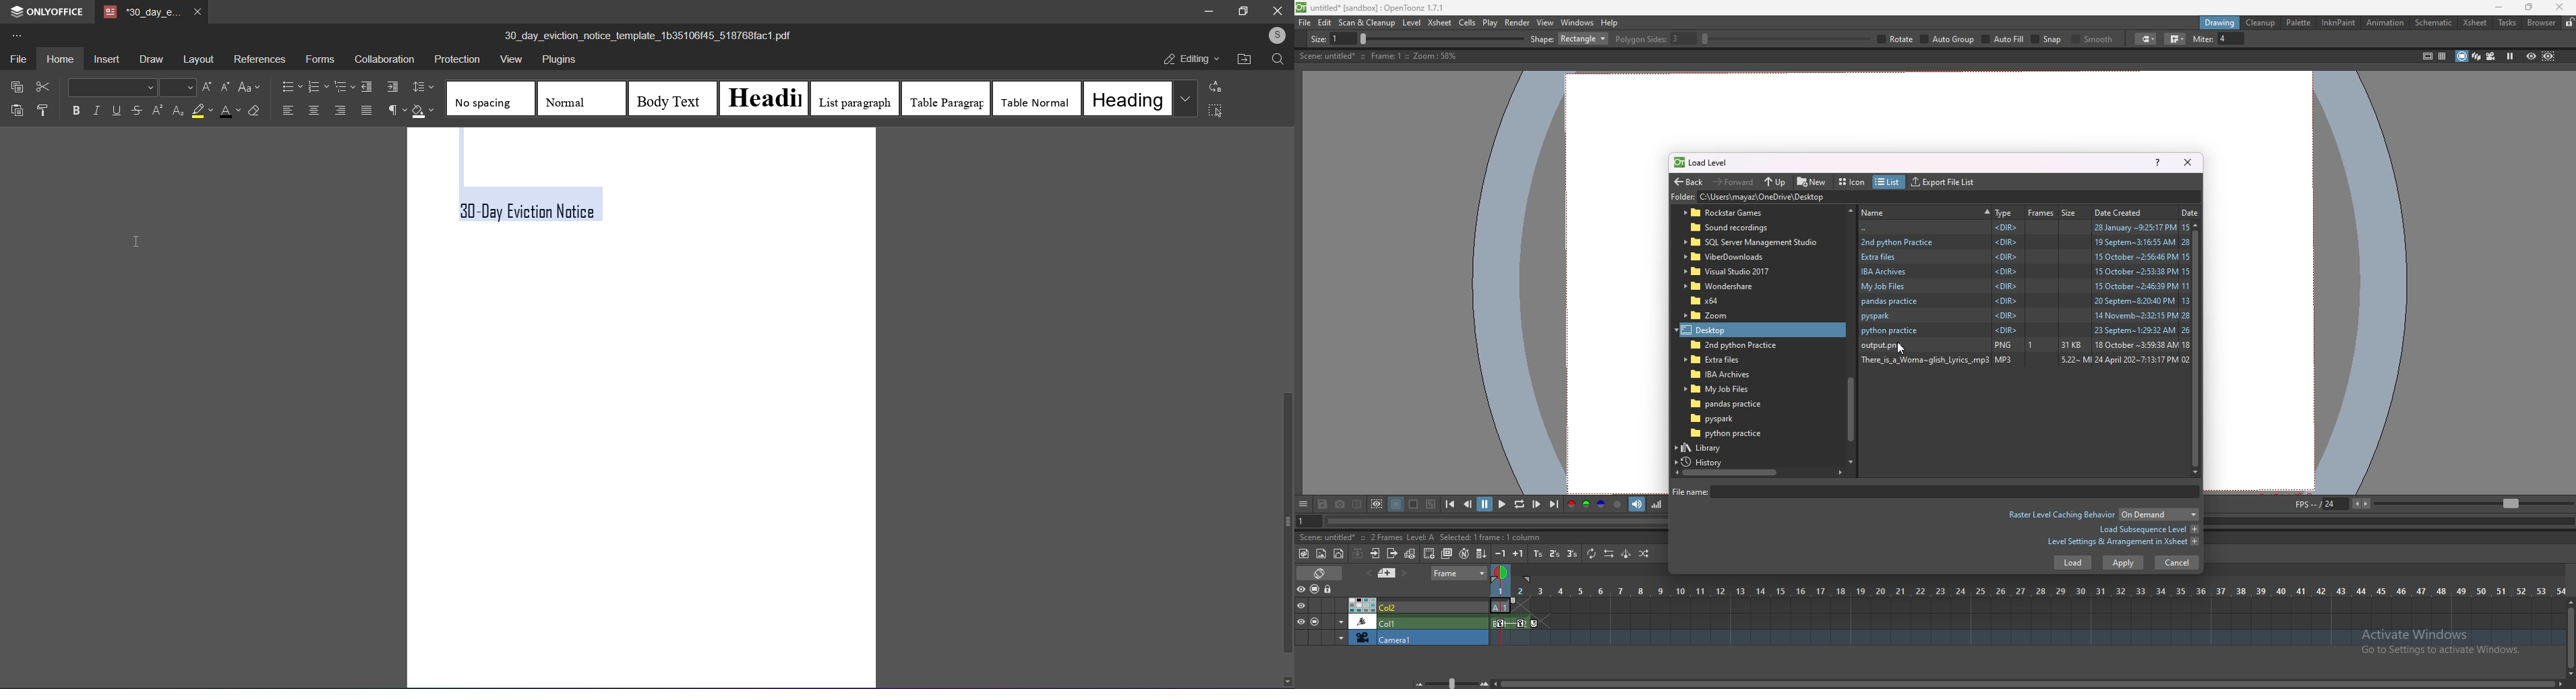  Describe the element at coordinates (197, 60) in the screenshot. I see `layout` at that location.